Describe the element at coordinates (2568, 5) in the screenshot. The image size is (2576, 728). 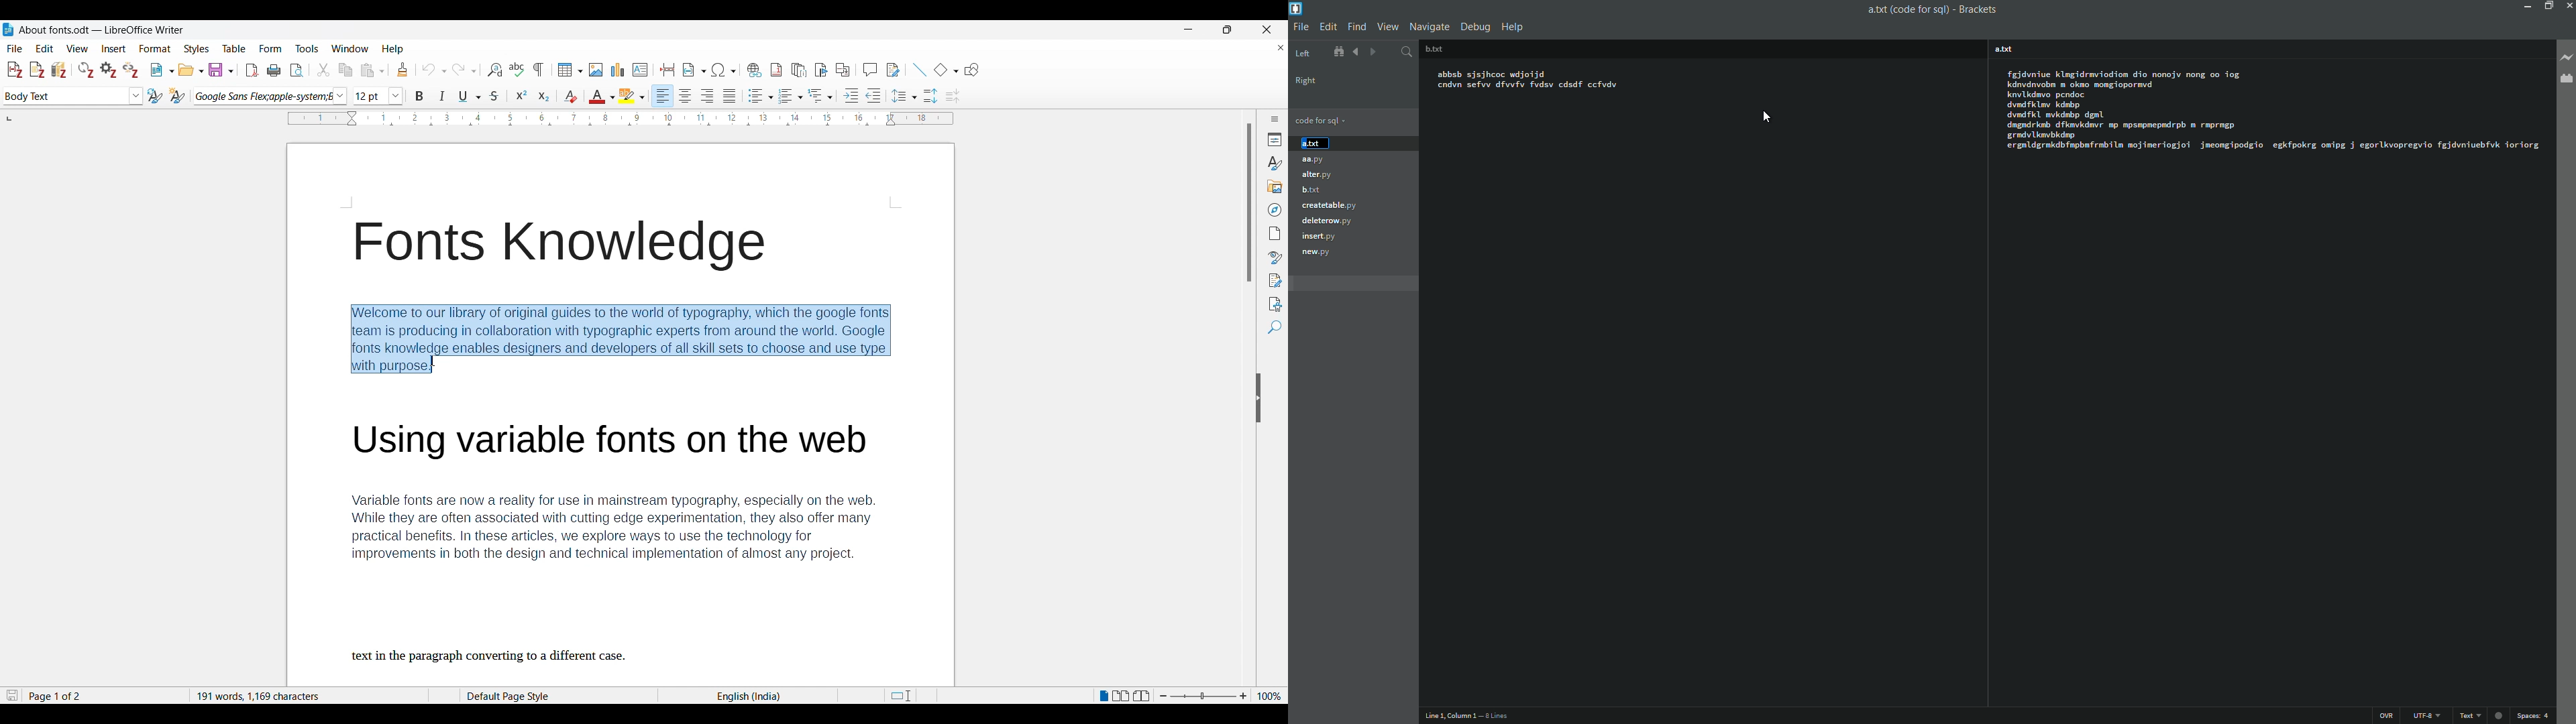
I see `Close app` at that location.